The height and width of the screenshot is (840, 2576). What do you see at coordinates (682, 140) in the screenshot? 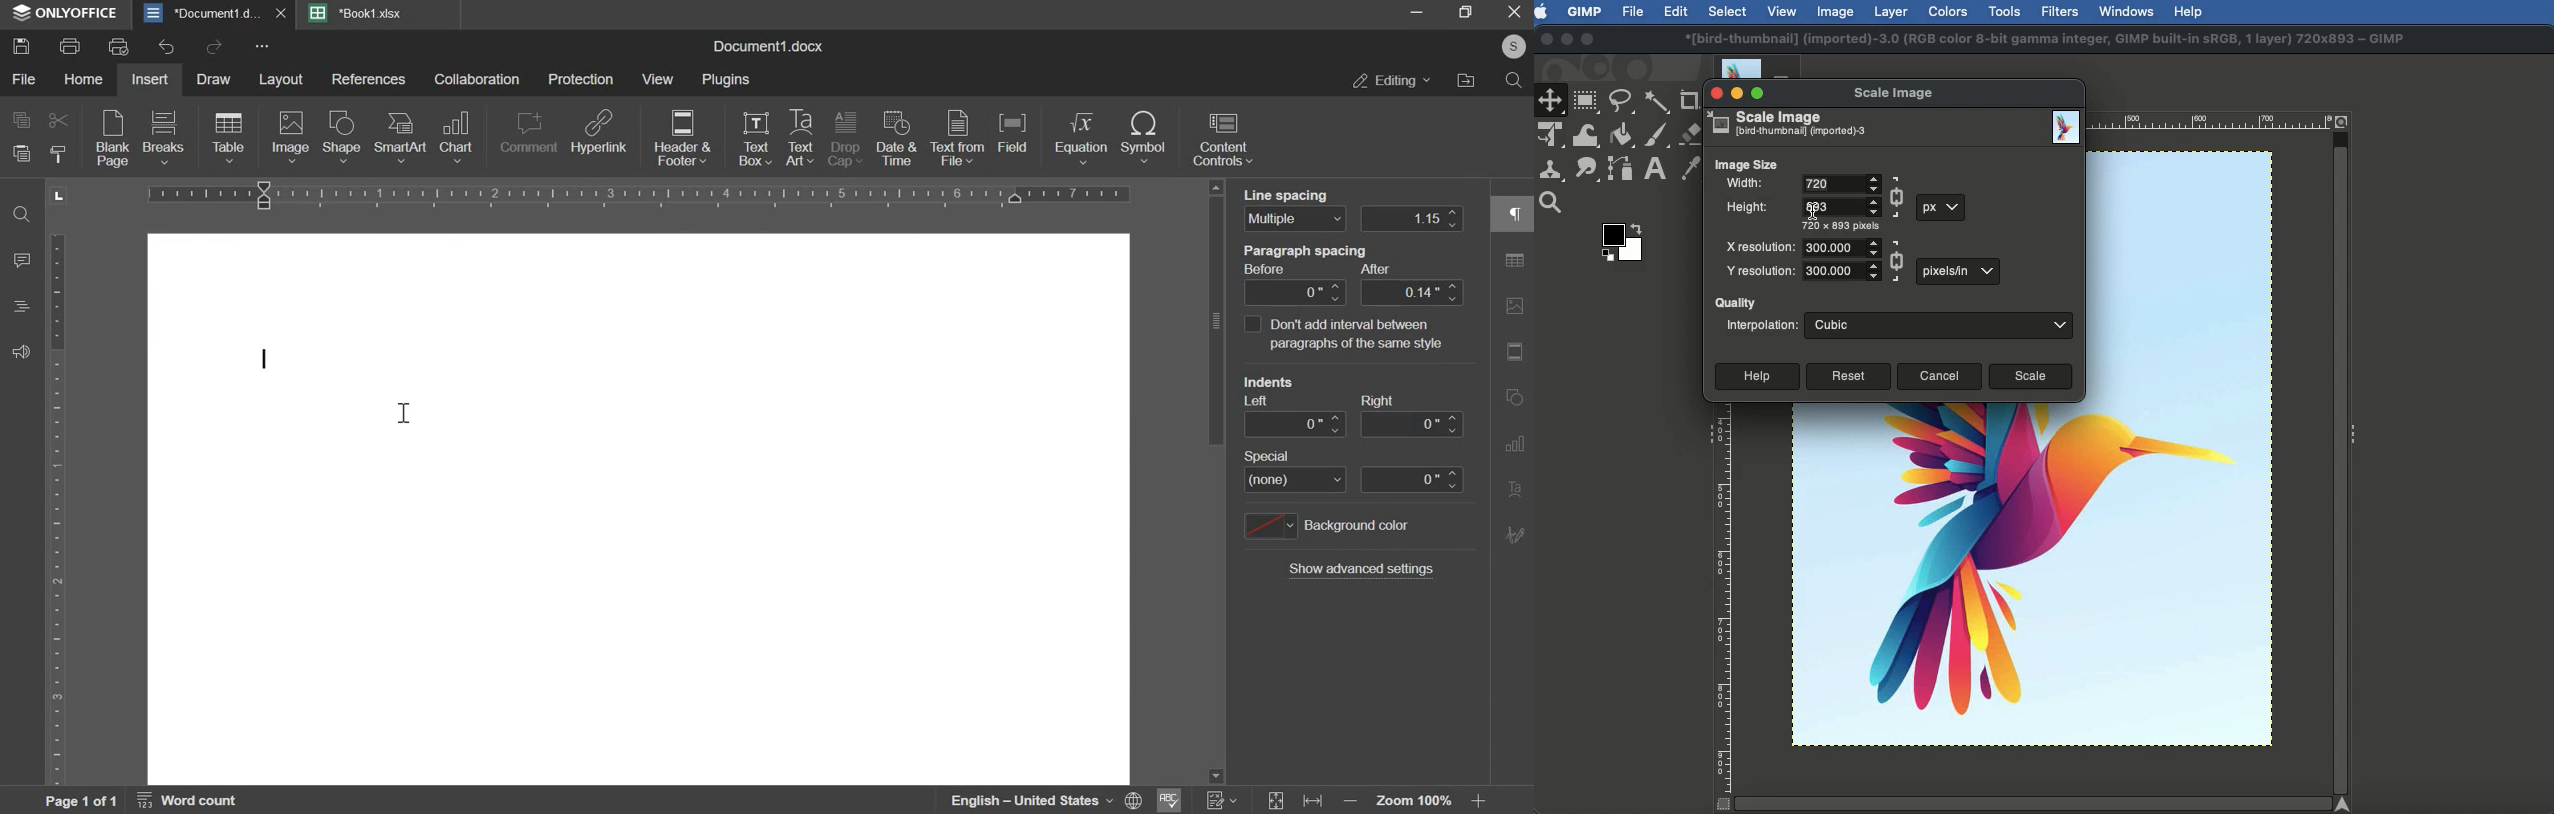
I see `header & footer` at bounding box center [682, 140].